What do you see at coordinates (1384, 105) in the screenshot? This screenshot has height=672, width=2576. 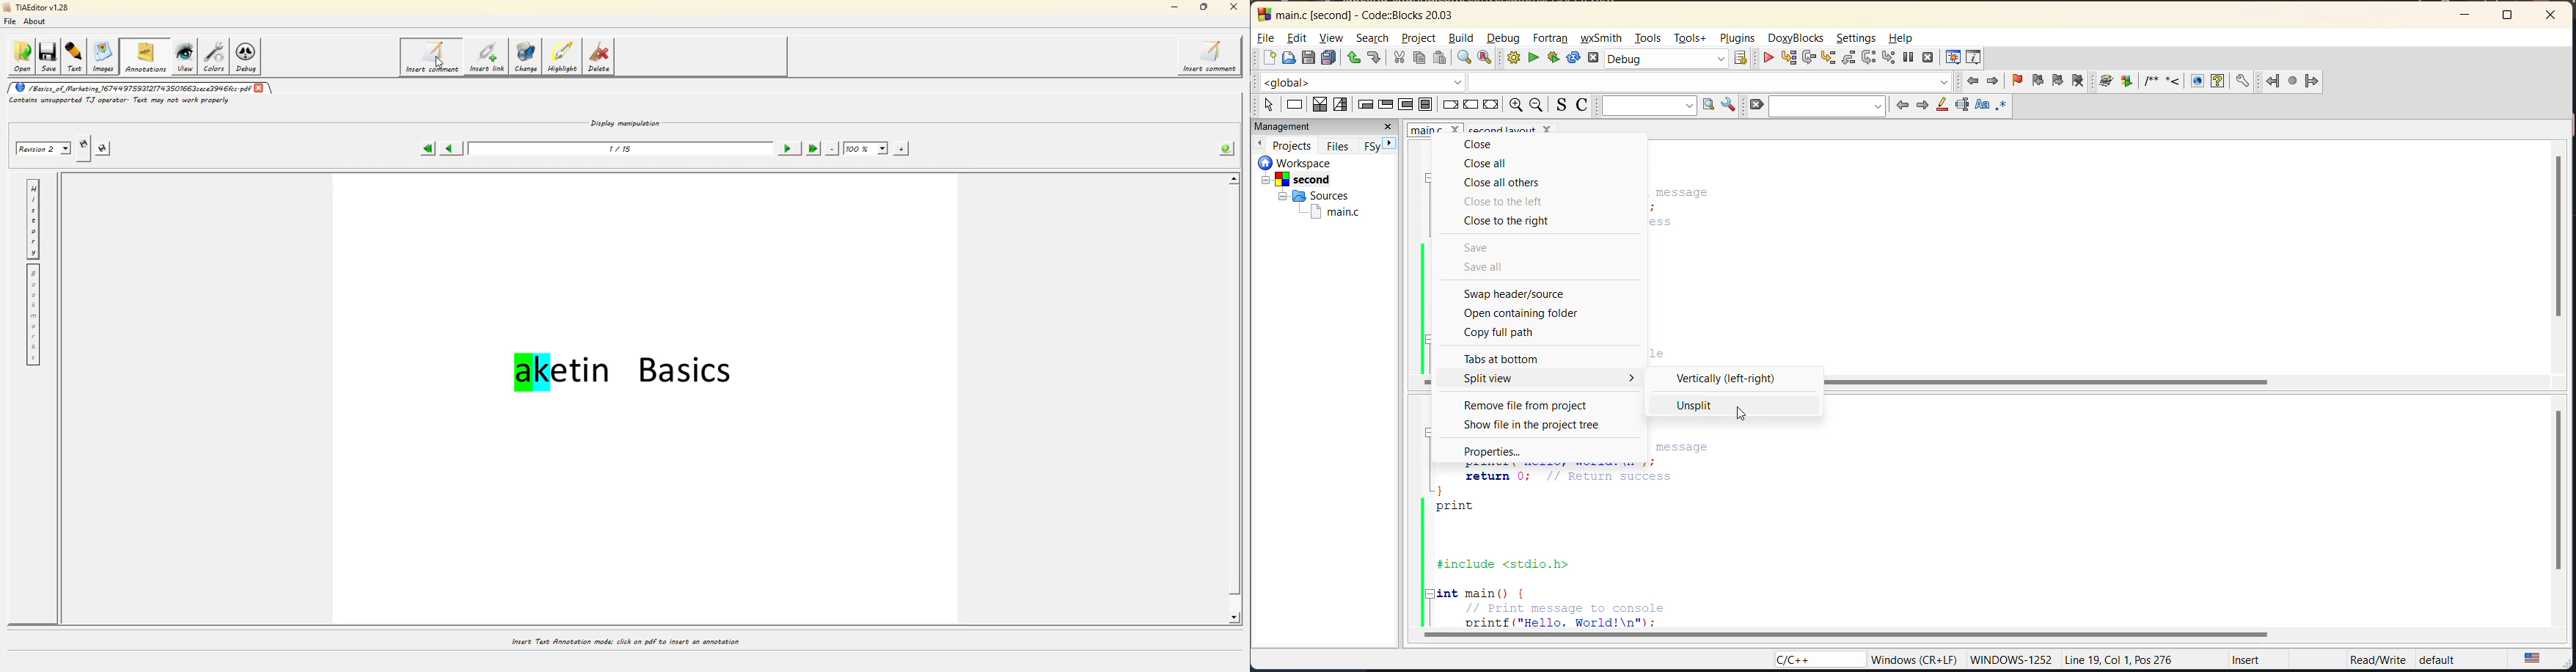 I see `exit condition loop` at bounding box center [1384, 105].